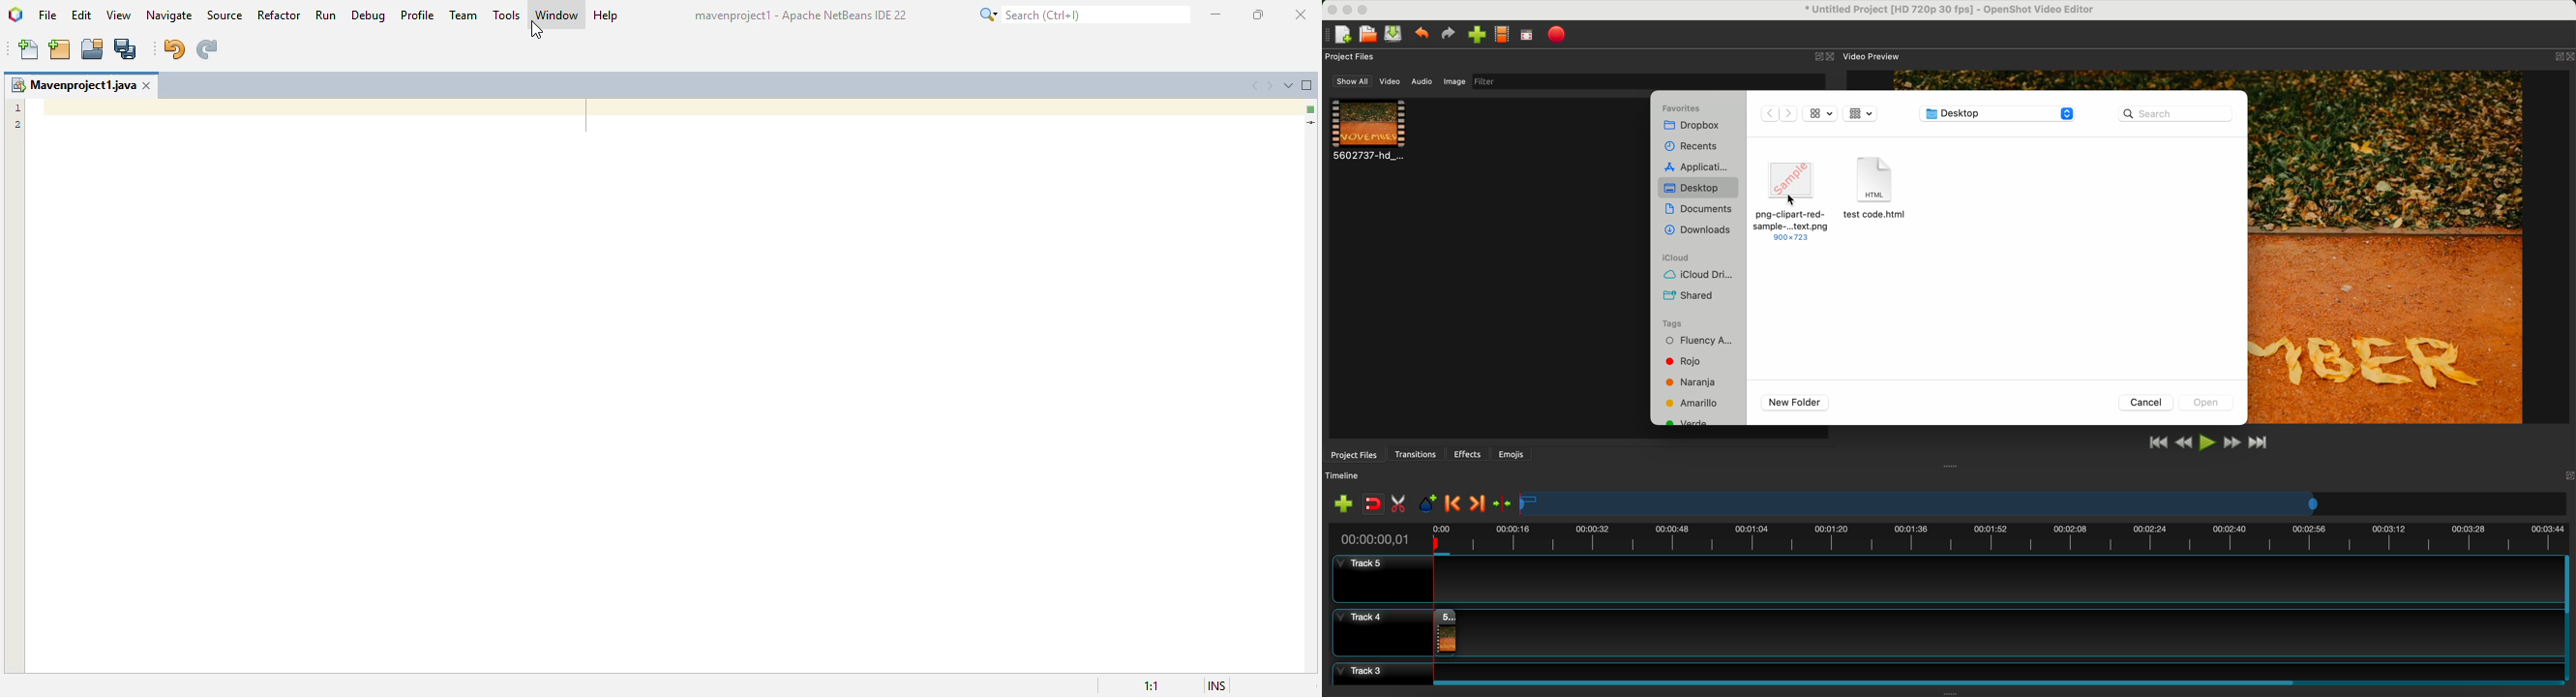 This screenshot has height=700, width=2576. What do you see at coordinates (171, 15) in the screenshot?
I see `navigate` at bounding box center [171, 15].